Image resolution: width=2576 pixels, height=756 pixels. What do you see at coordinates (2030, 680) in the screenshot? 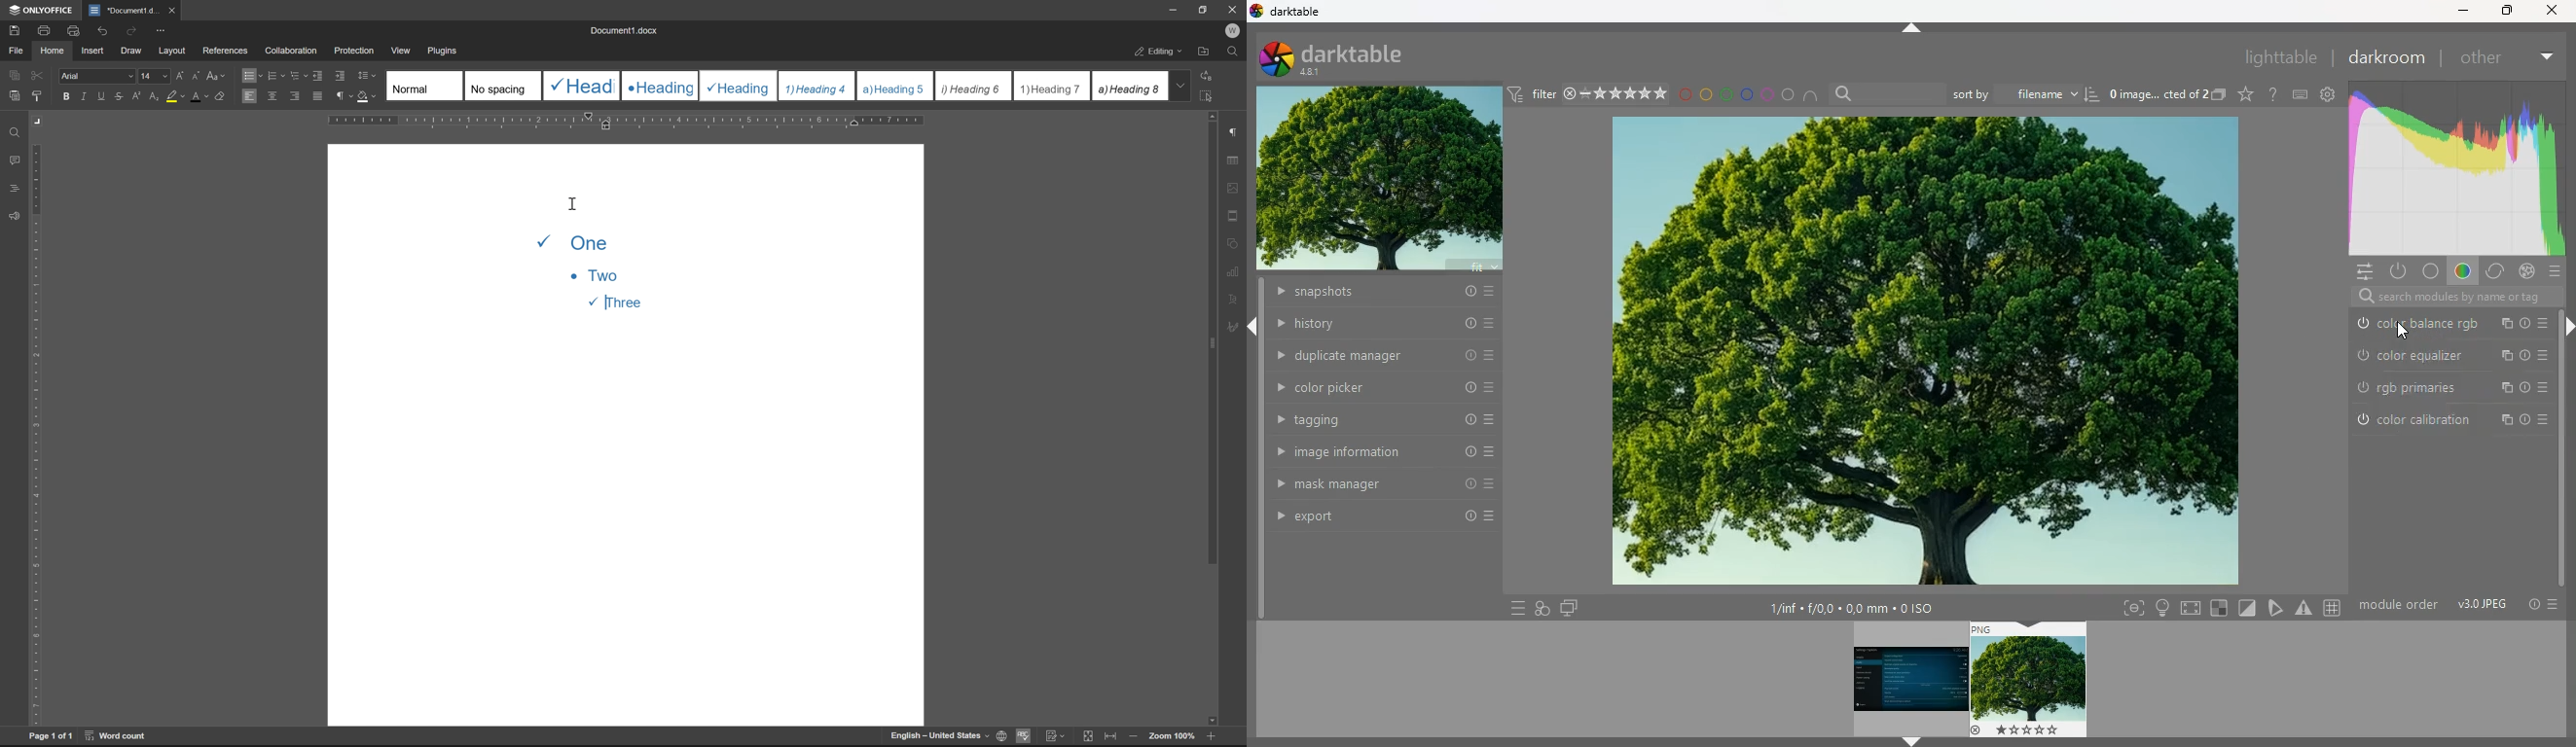
I see `image` at bounding box center [2030, 680].